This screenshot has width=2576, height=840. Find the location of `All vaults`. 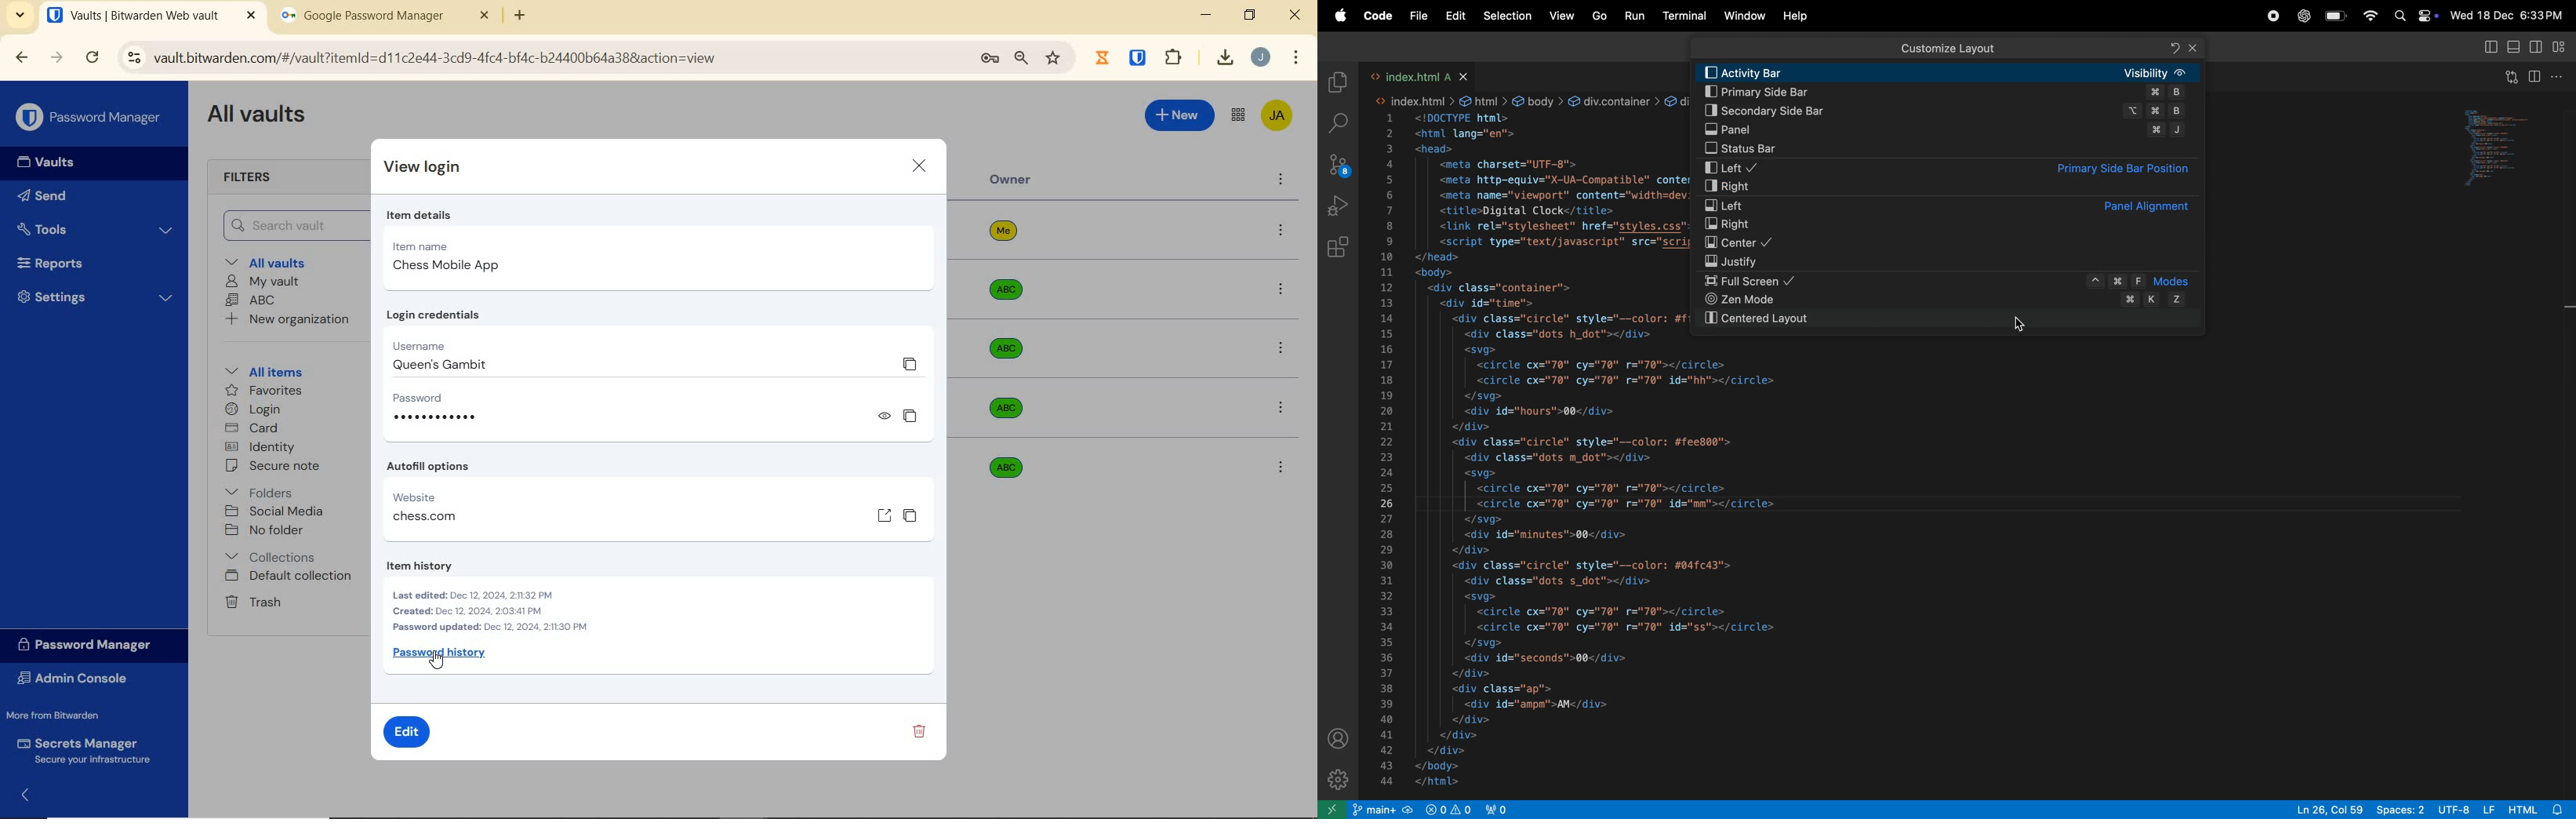

All vaults is located at coordinates (276, 262).